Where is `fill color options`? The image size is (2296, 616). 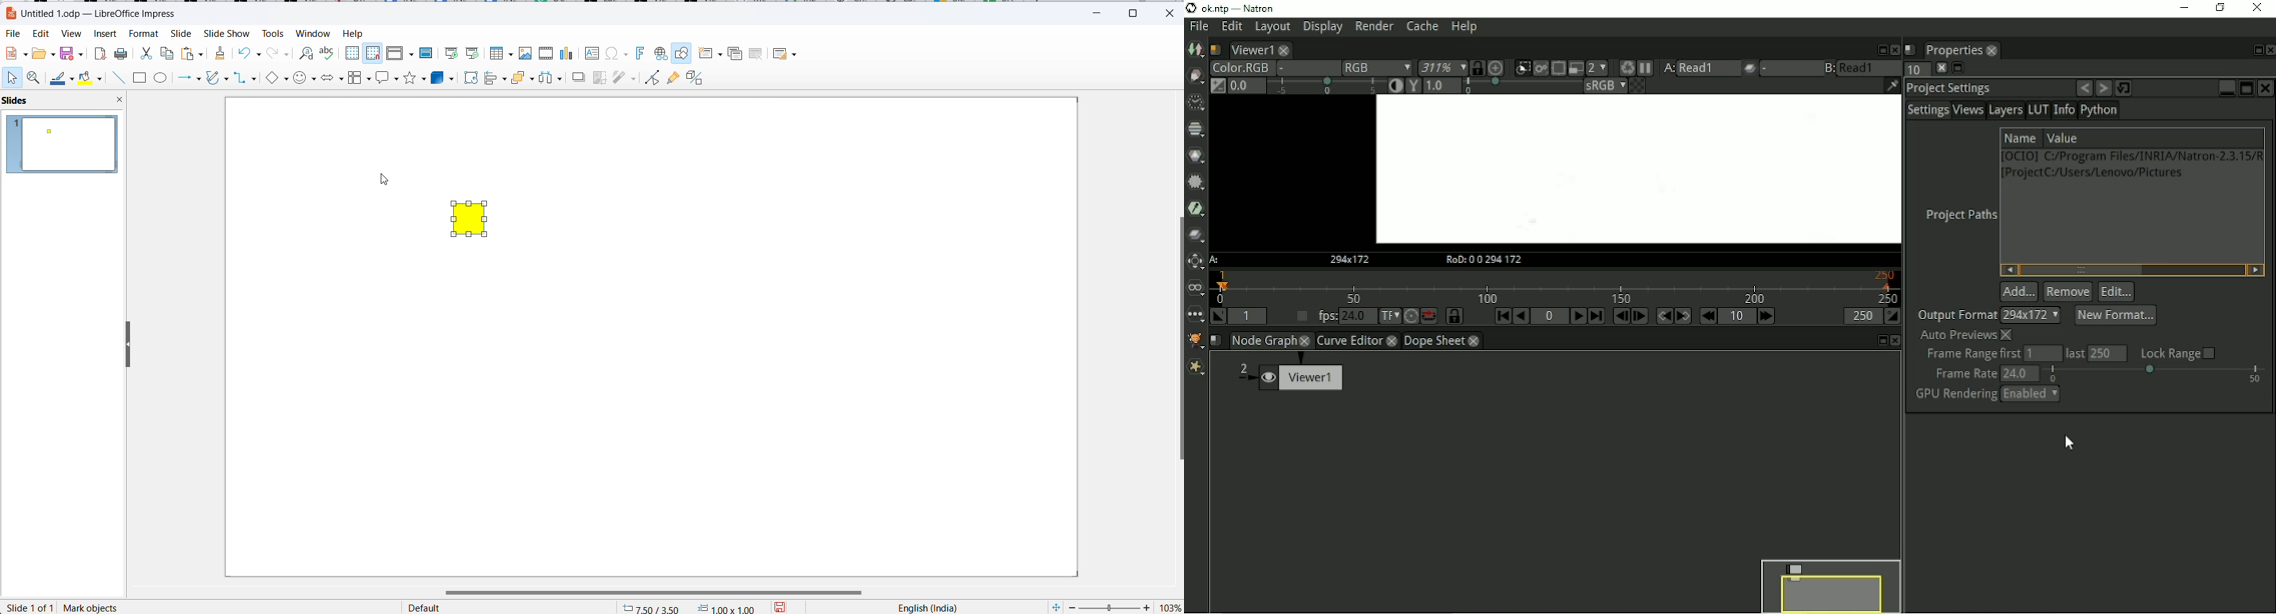
fill color options is located at coordinates (101, 79).